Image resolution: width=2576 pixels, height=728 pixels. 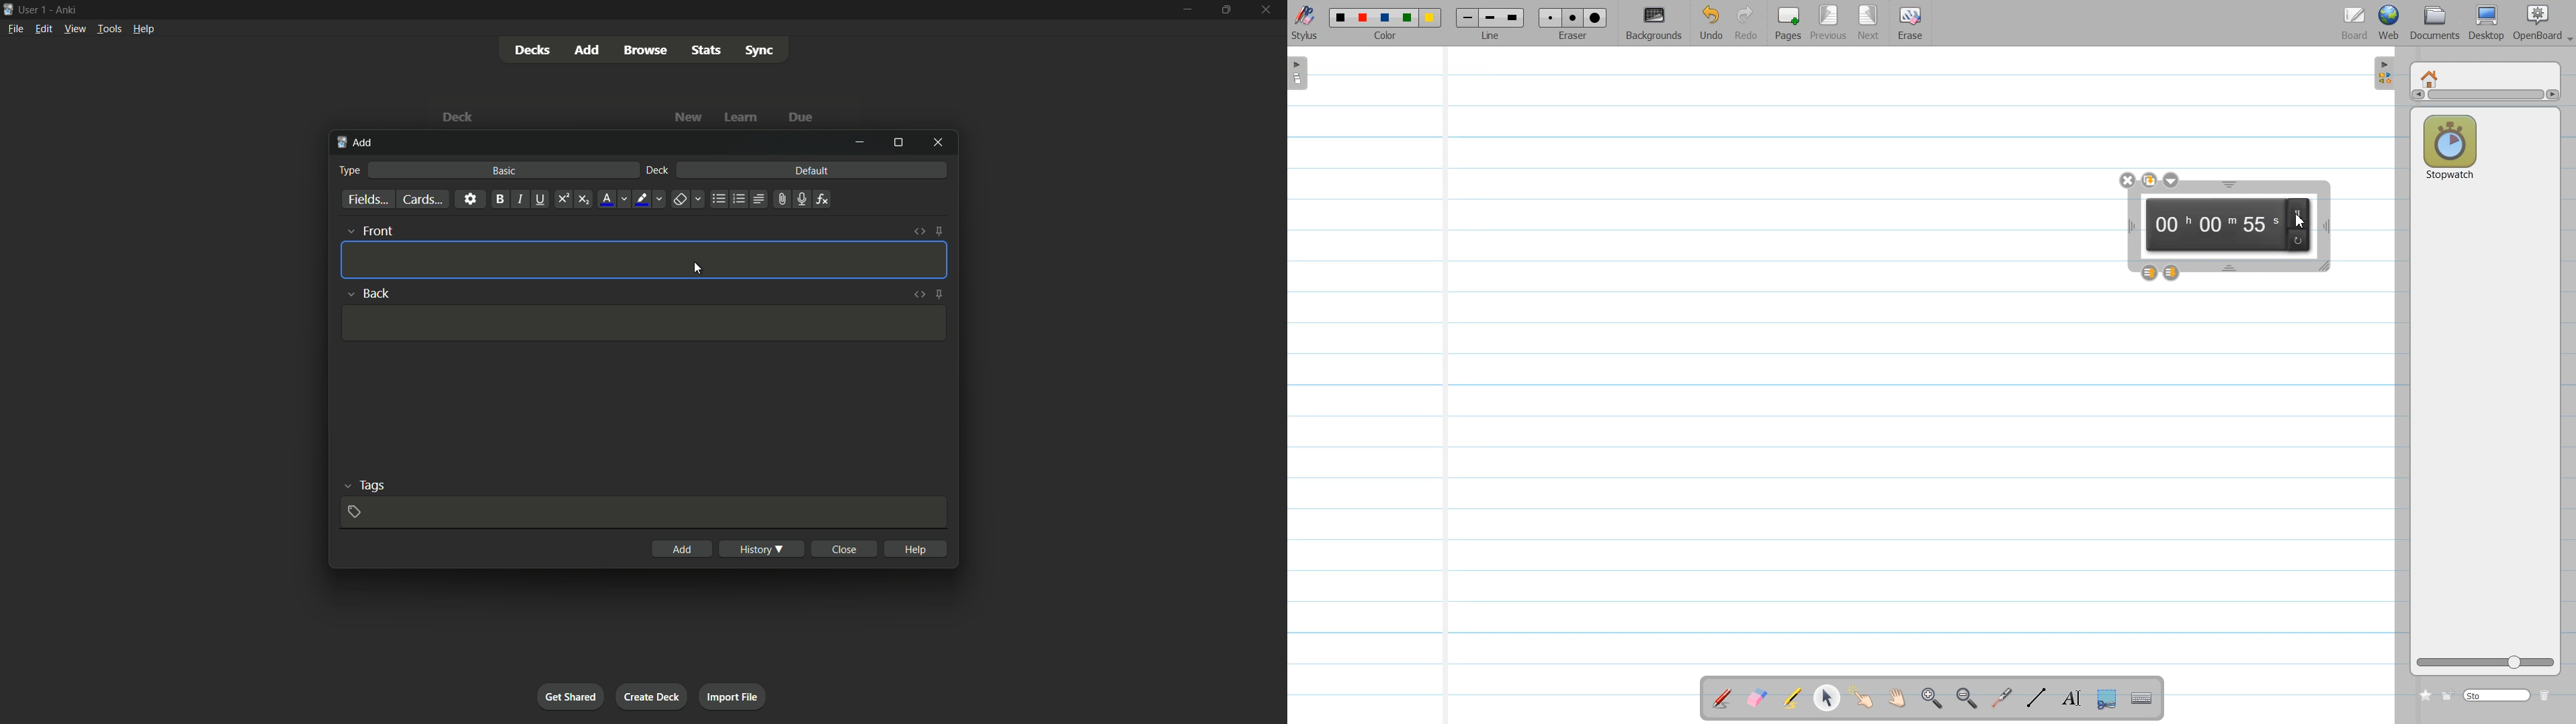 What do you see at coordinates (2568, 34) in the screenshot?
I see `Drop down box` at bounding box center [2568, 34].